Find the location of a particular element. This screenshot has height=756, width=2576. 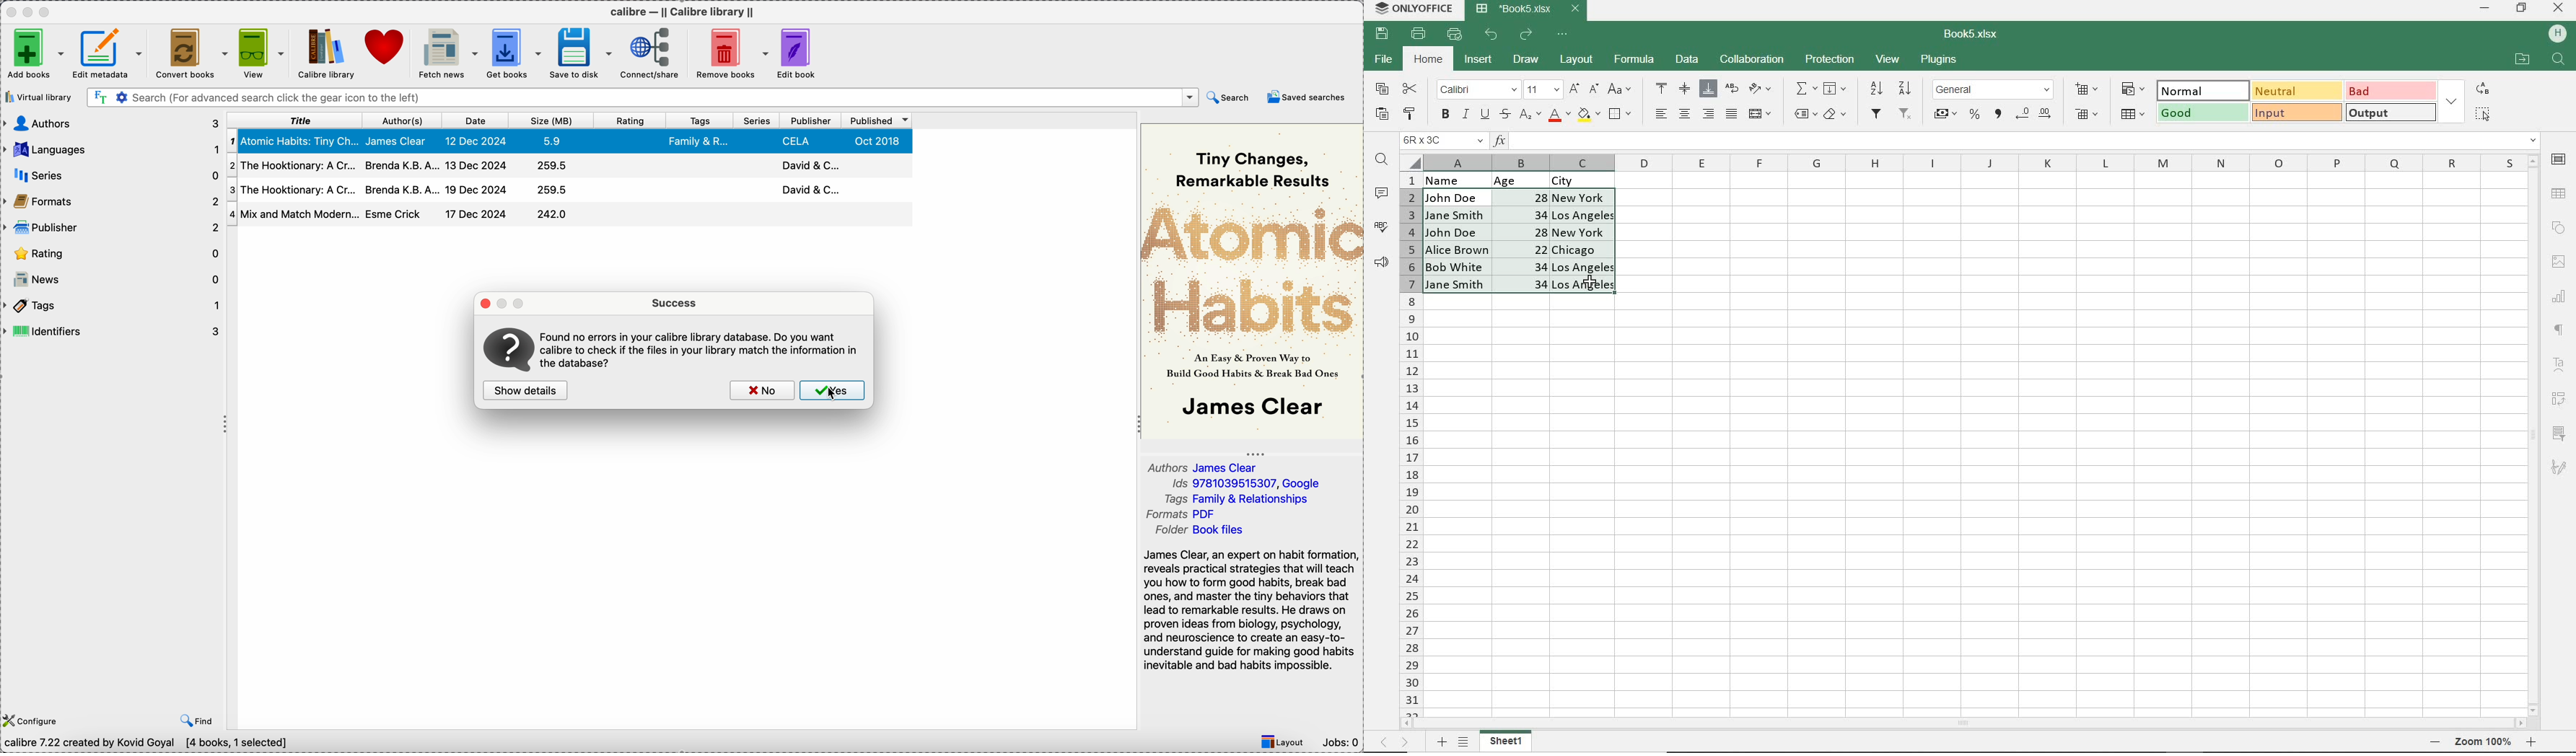

convert books is located at coordinates (192, 53).